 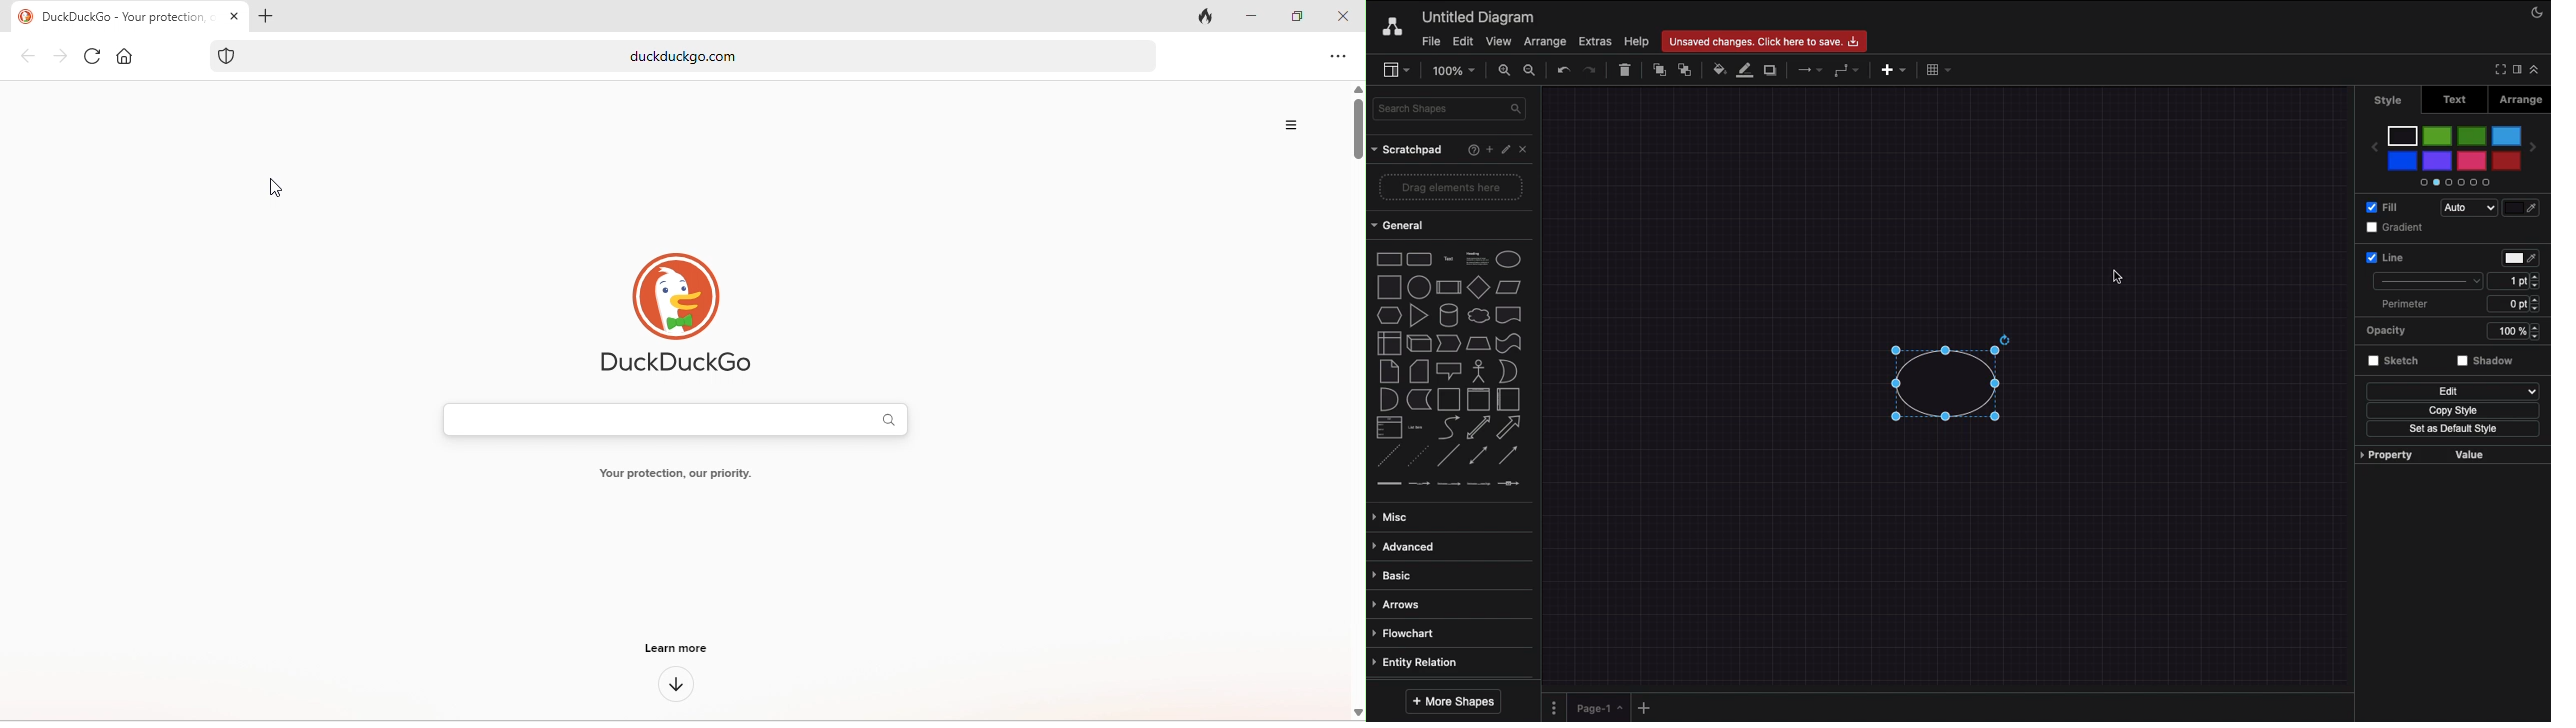 What do you see at coordinates (1476, 344) in the screenshot?
I see `Trapezoid` at bounding box center [1476, 344].